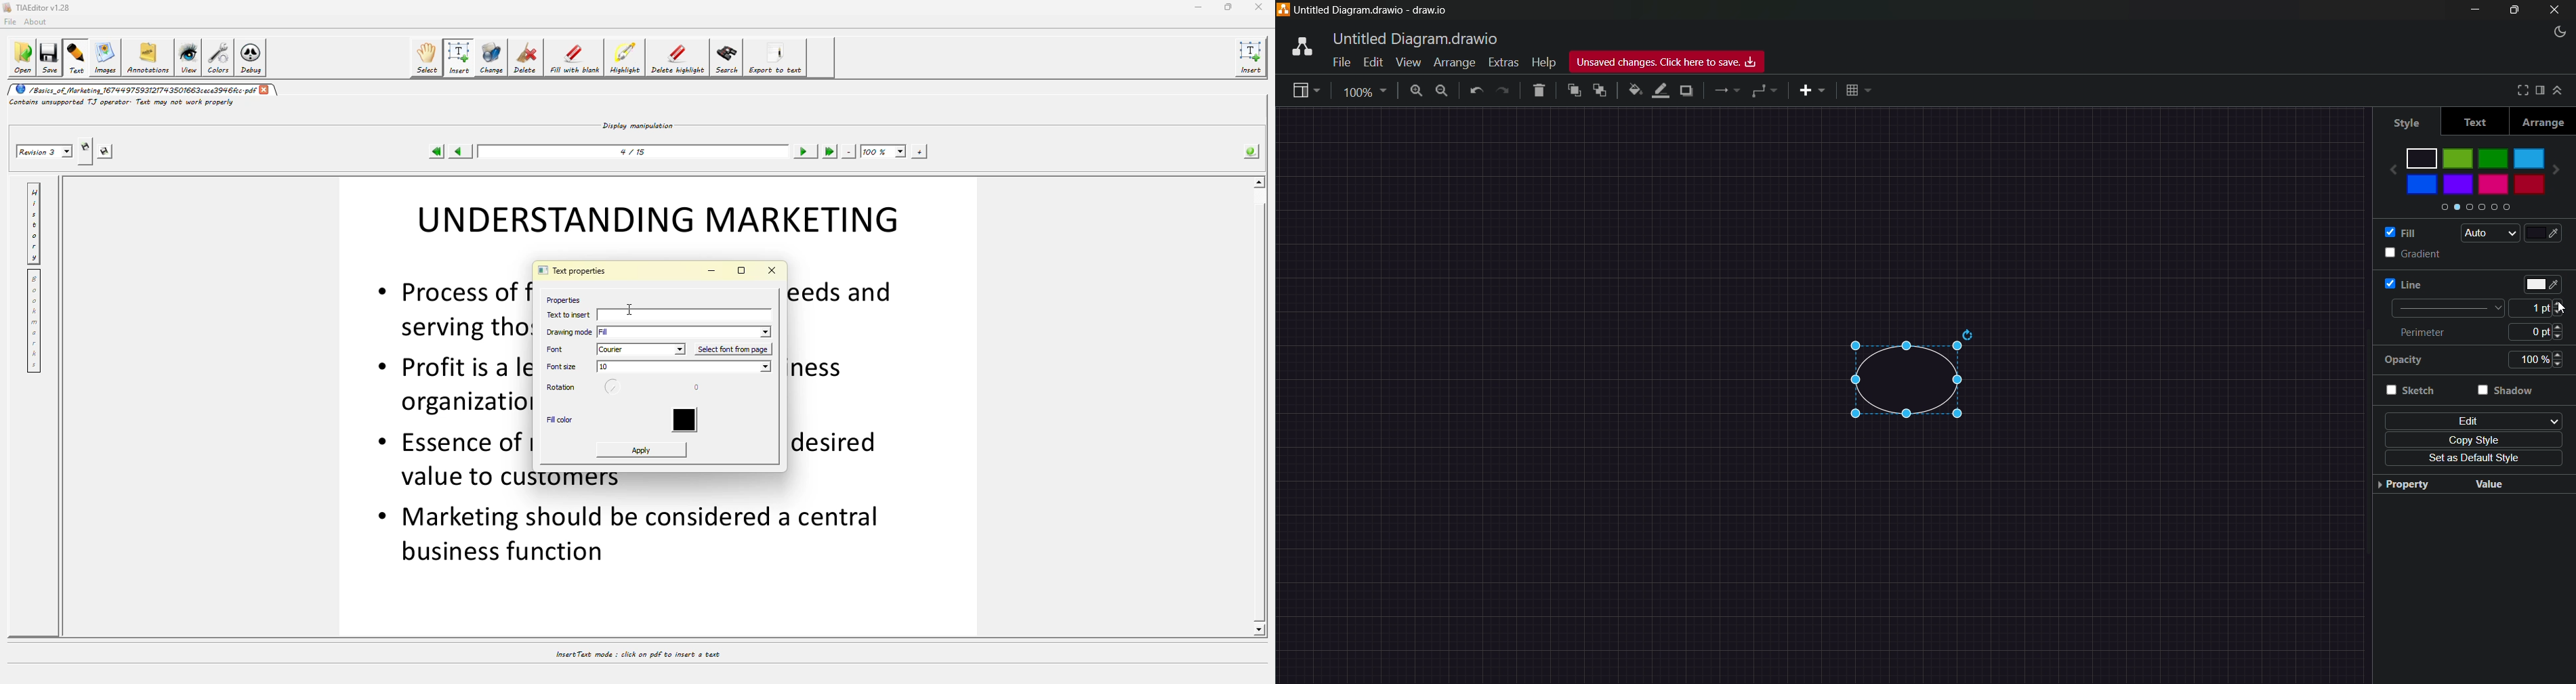 This screenshot has width=2576, height=700. Describe the element at coordinates (1413, 38) in the screenshot. I see `Untitled Diagram.drawio` at that location.